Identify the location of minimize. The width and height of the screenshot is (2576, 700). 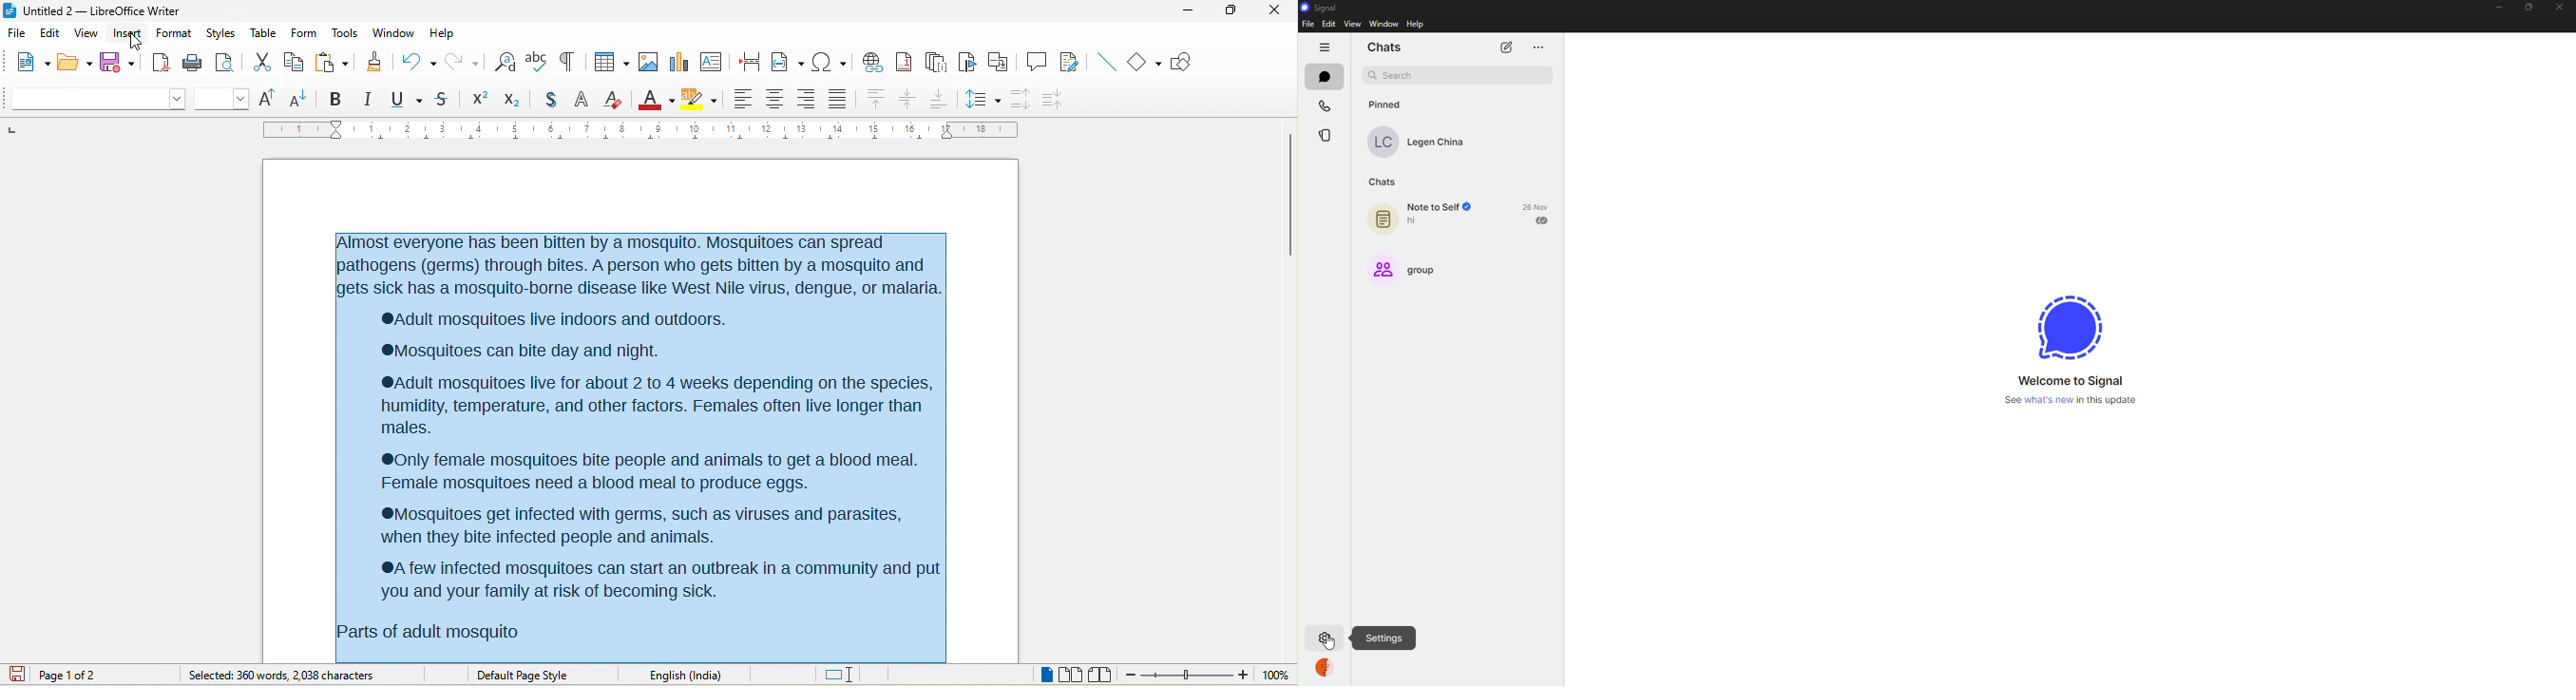
(2498, 8).